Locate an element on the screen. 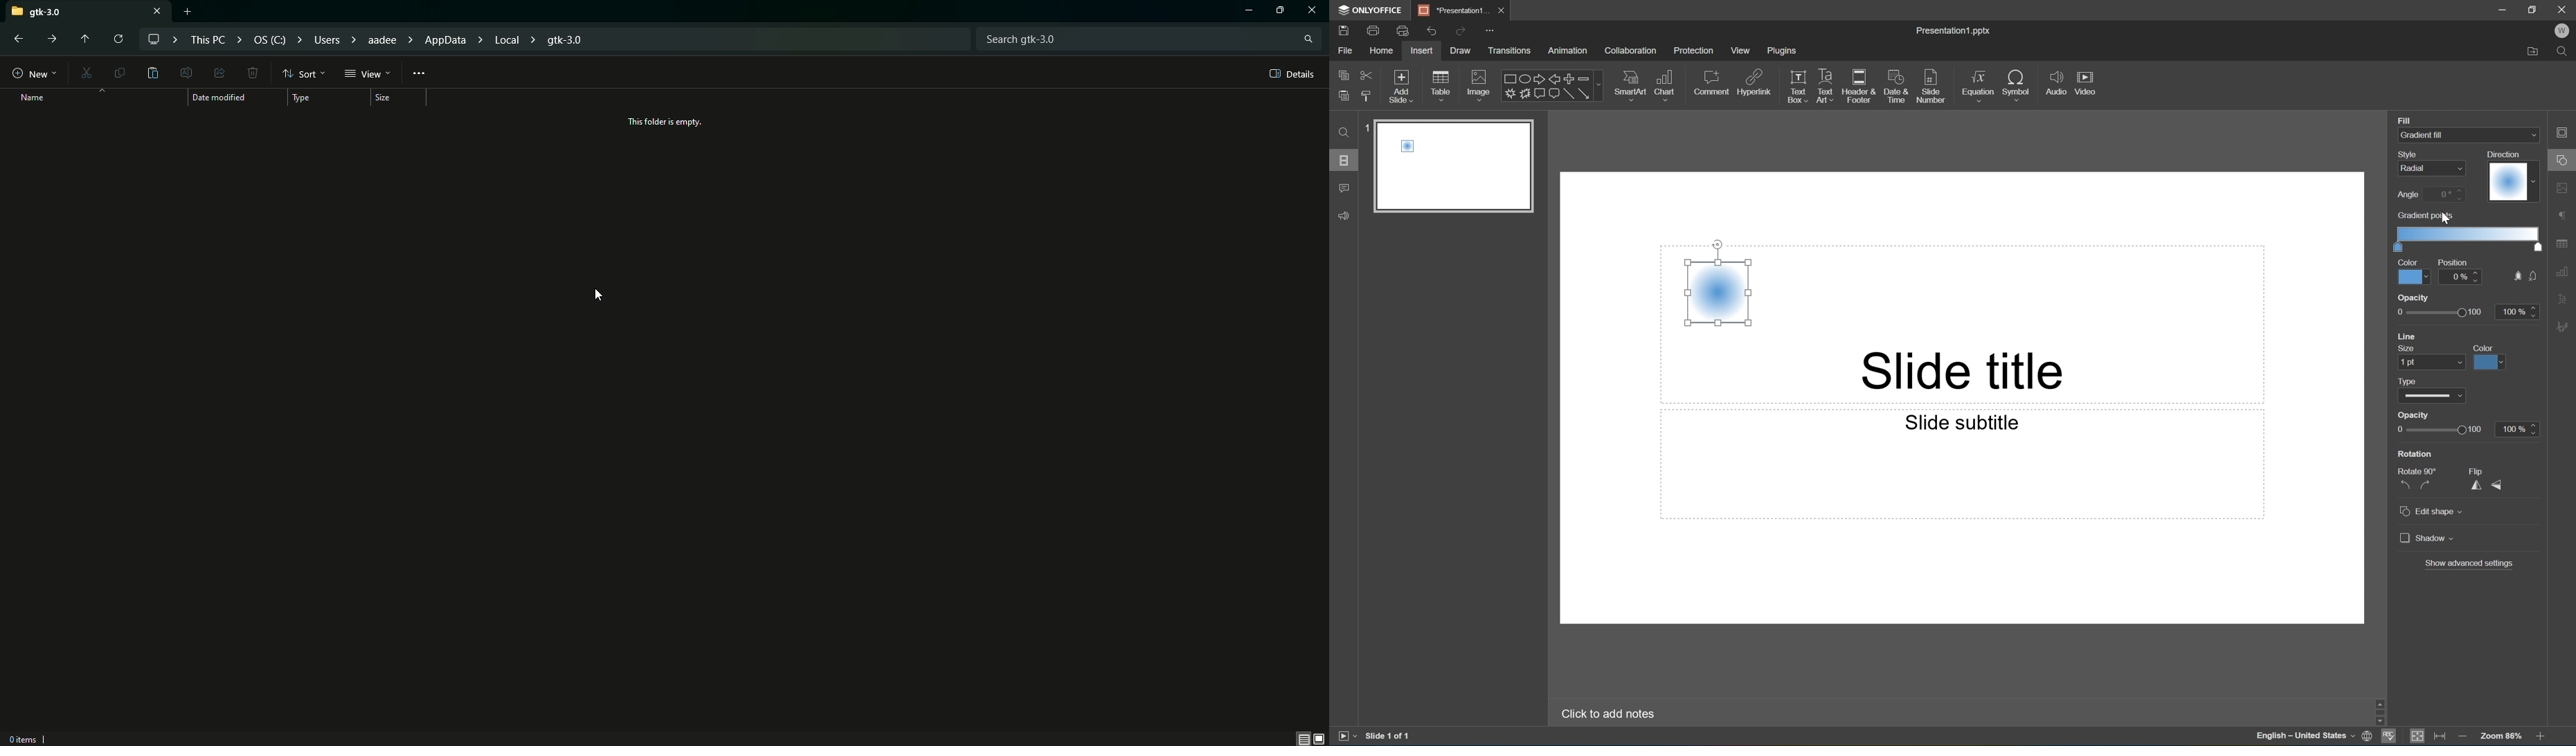  Left arrow is located at coordinates (1555, 80).